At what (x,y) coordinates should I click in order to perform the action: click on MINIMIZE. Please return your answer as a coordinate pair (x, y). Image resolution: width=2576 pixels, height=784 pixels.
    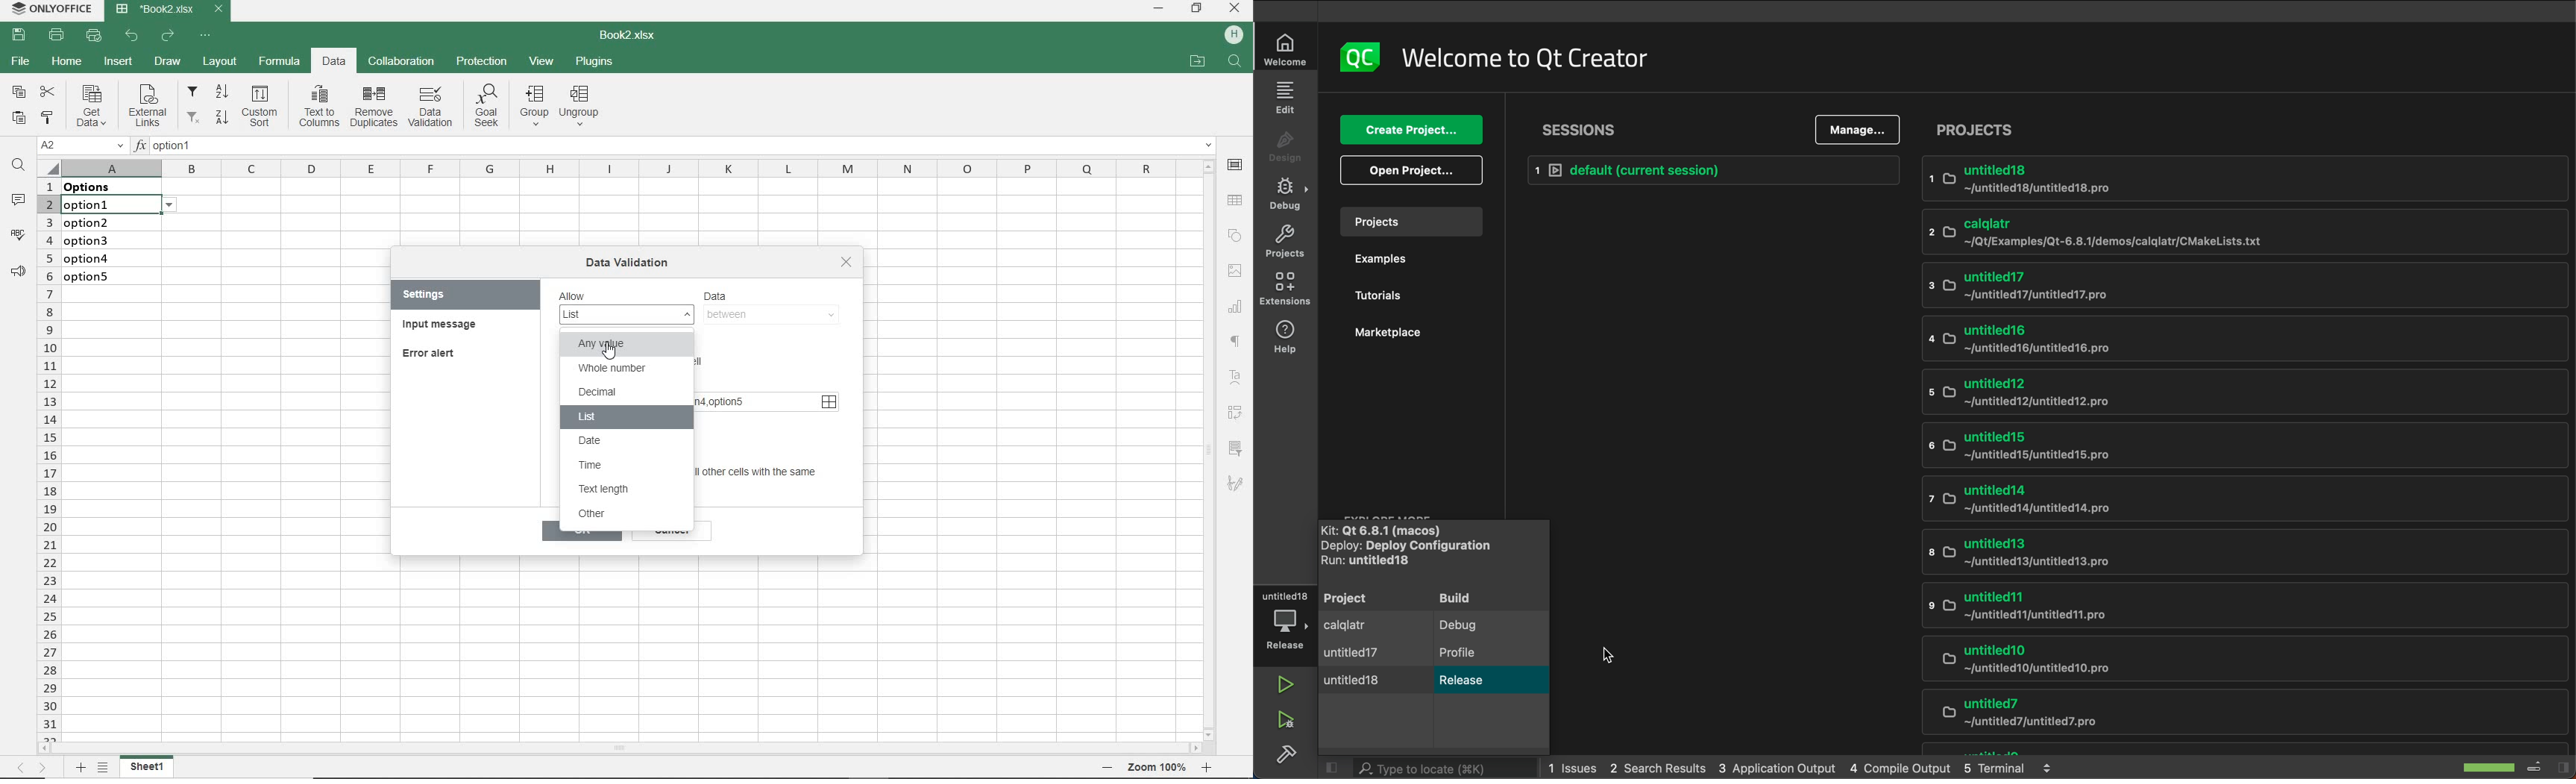
    Looking at the image, I should click on (1158, 8).